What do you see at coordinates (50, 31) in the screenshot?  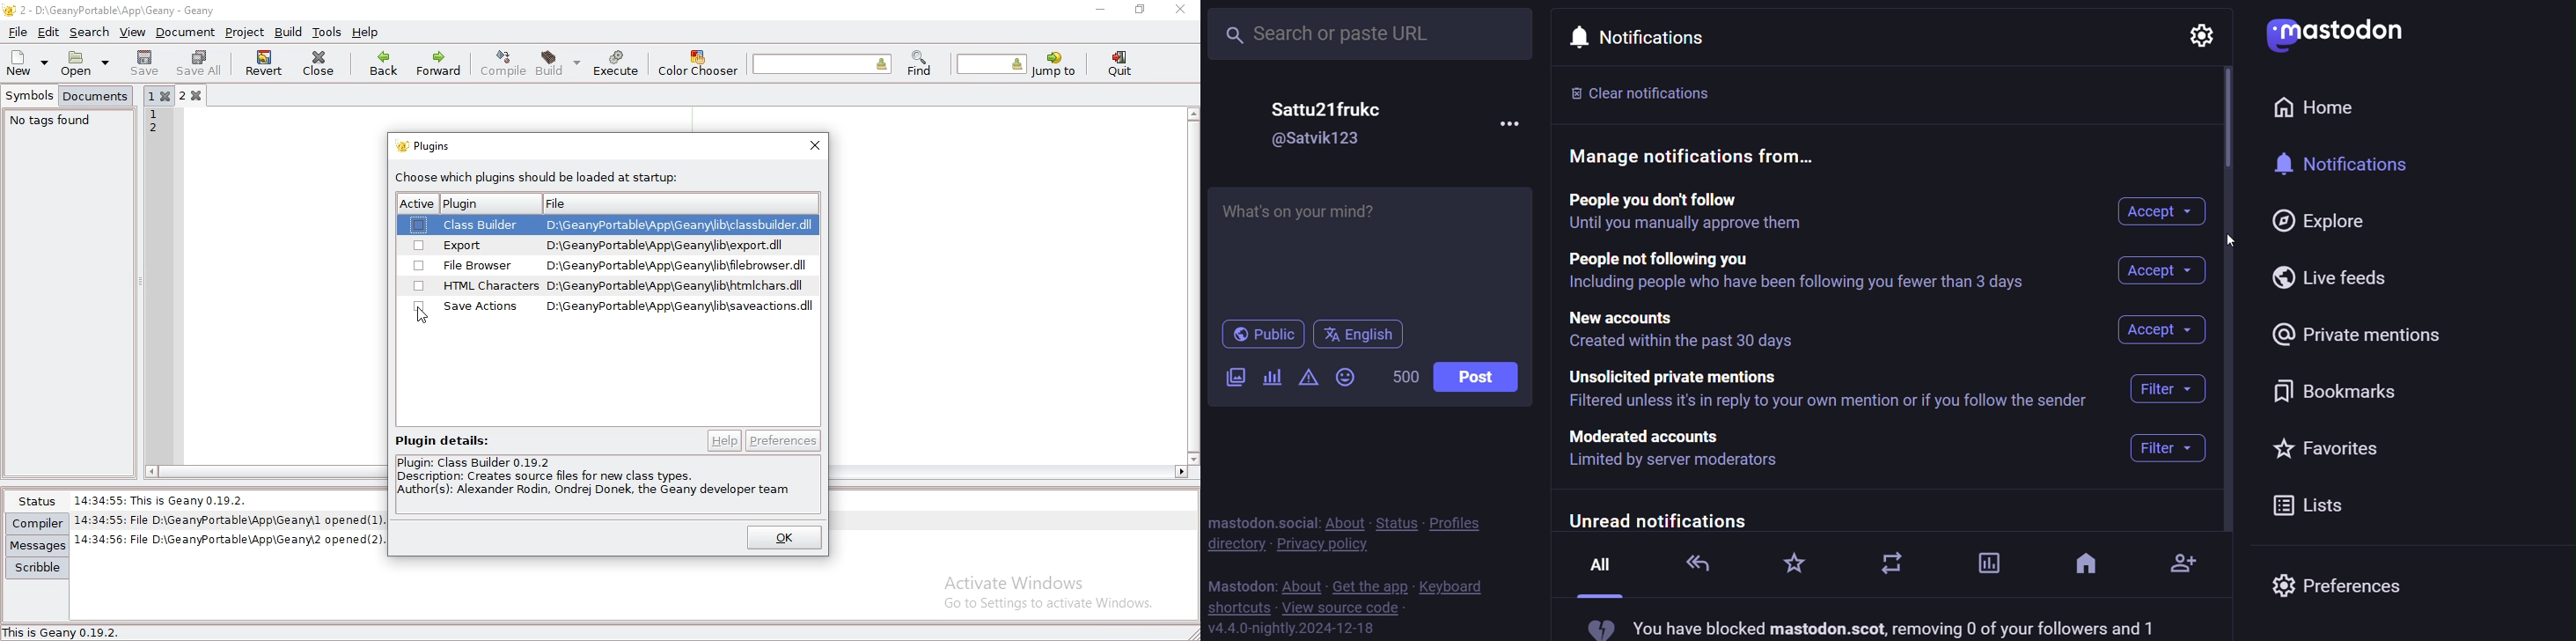 I see `edit` at bounding box center [50, 31].